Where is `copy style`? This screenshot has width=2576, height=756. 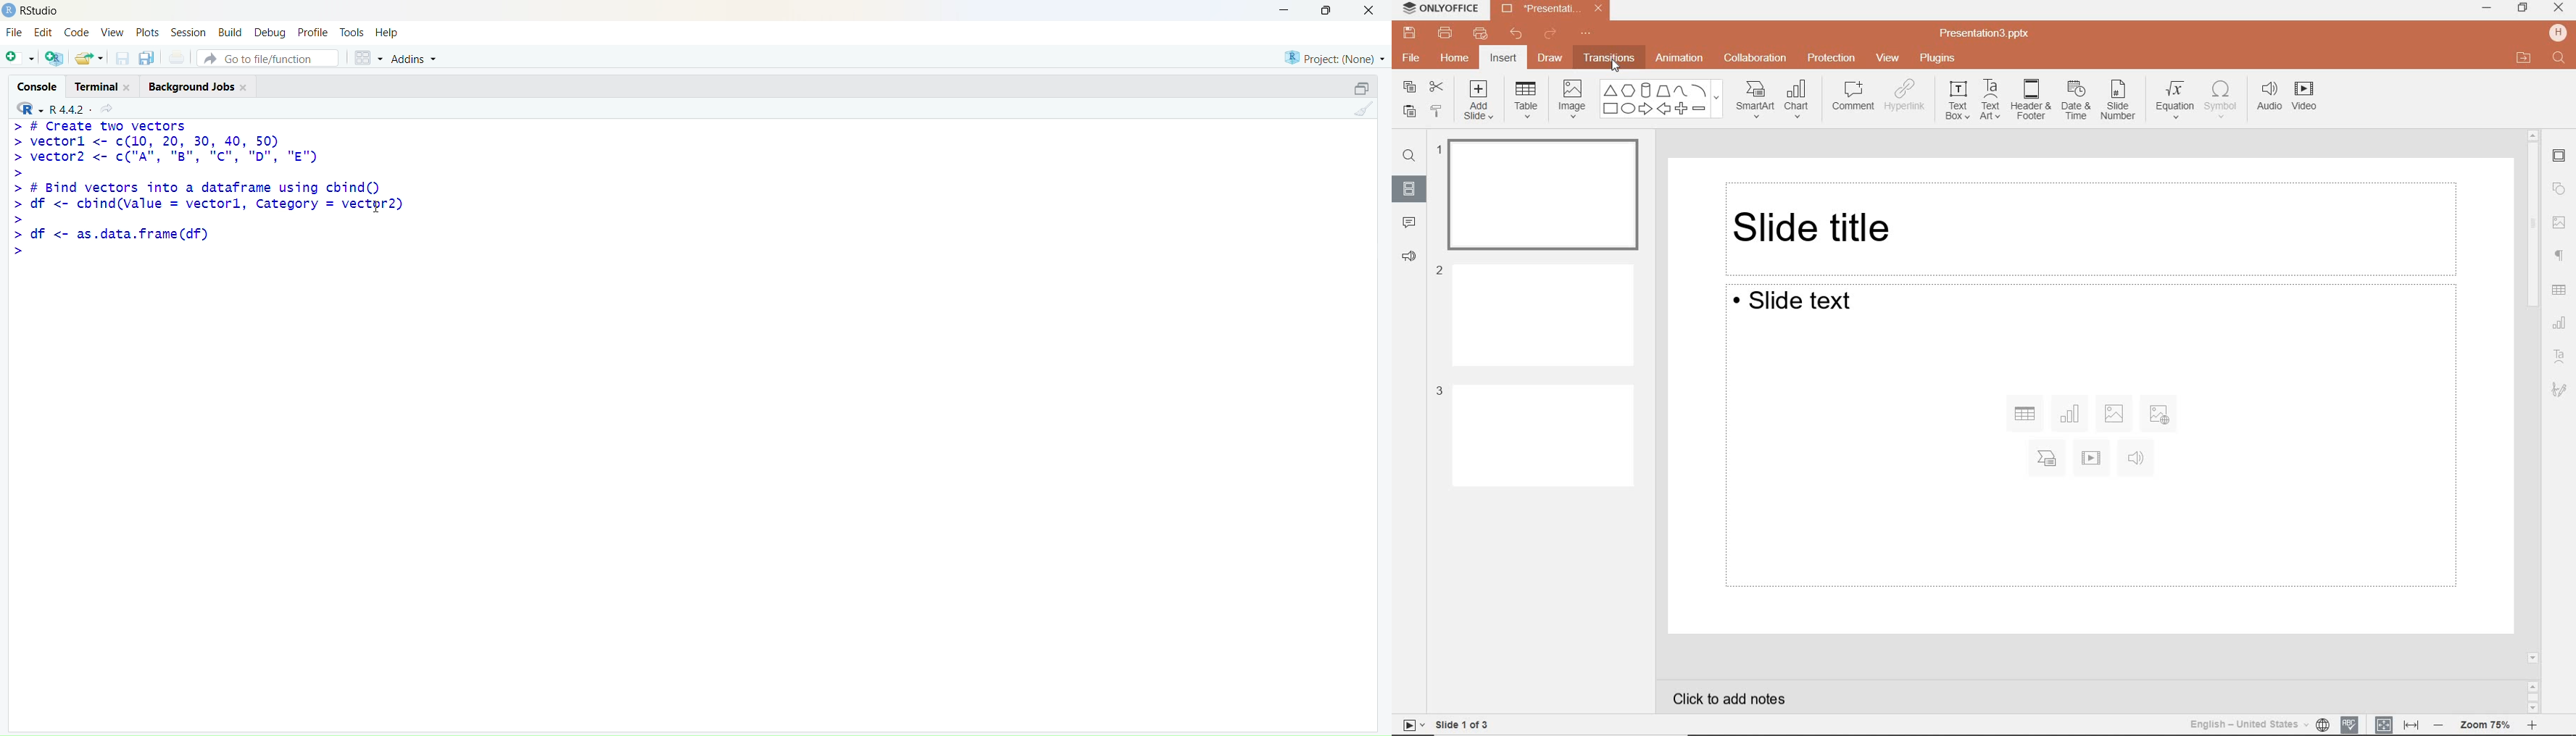
copy style is located at coordinates (1435, 112).